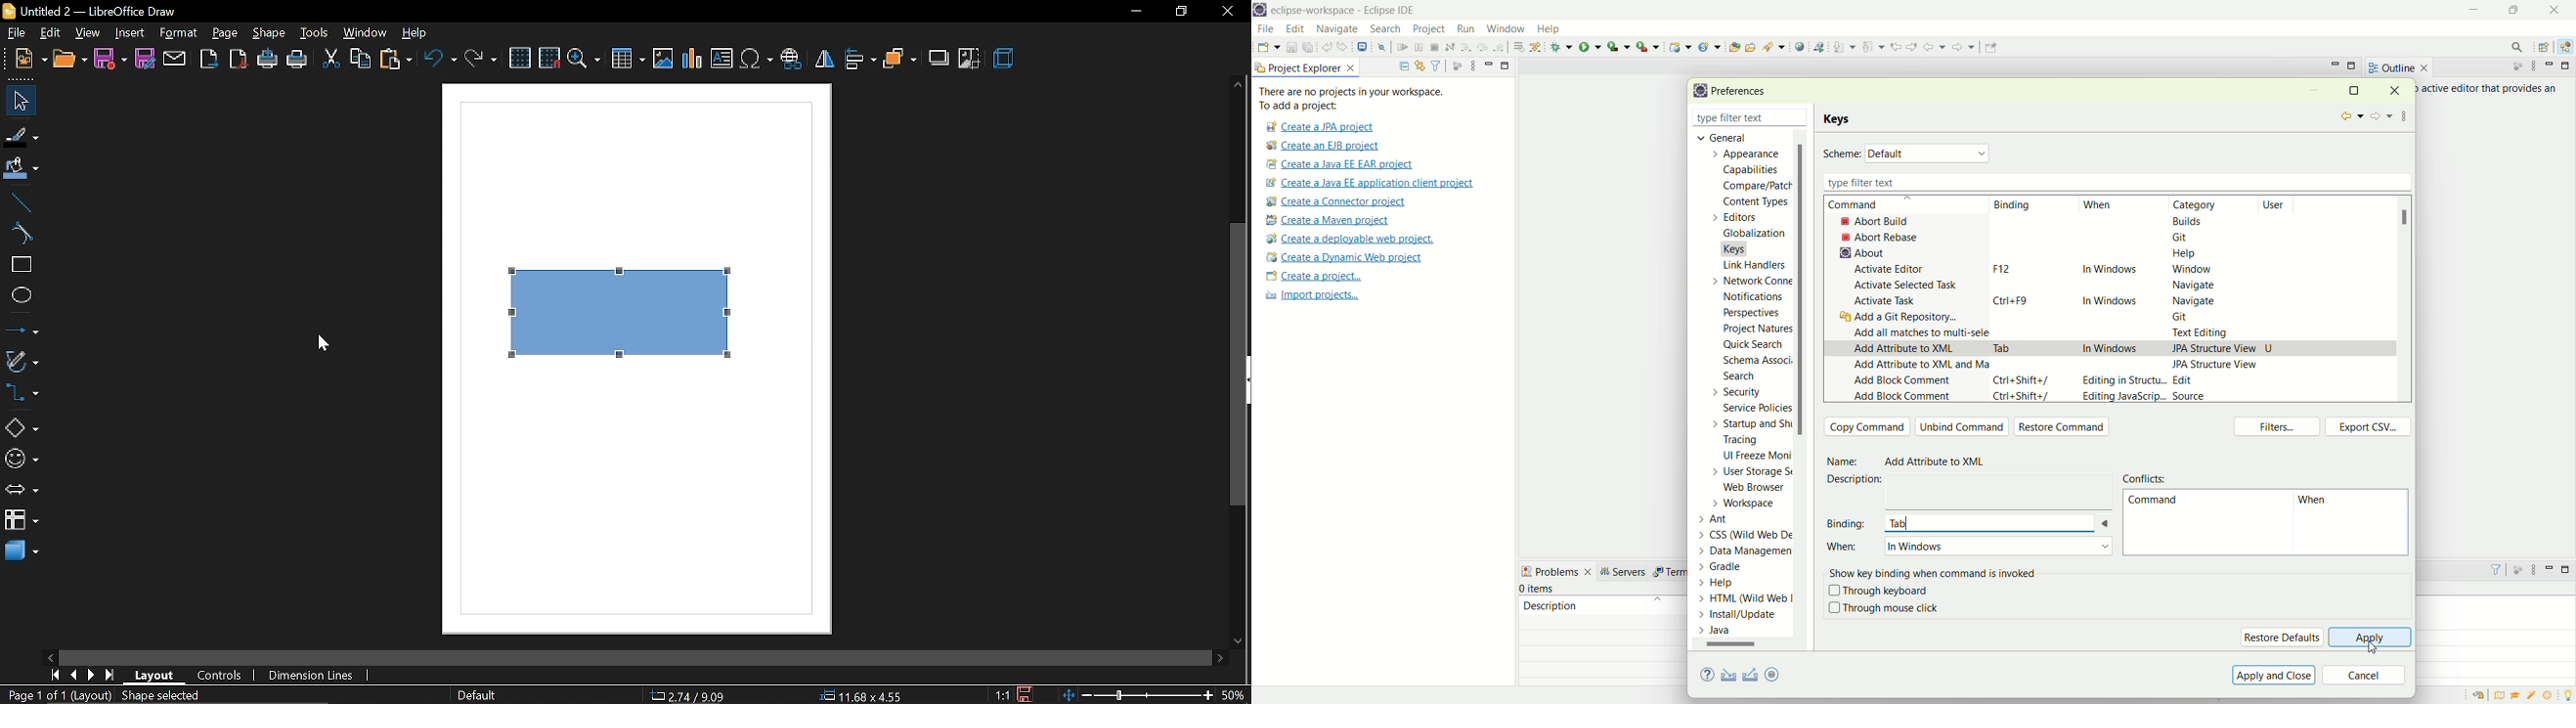  I want to click on 11.68x4.55, so click(864, 696).